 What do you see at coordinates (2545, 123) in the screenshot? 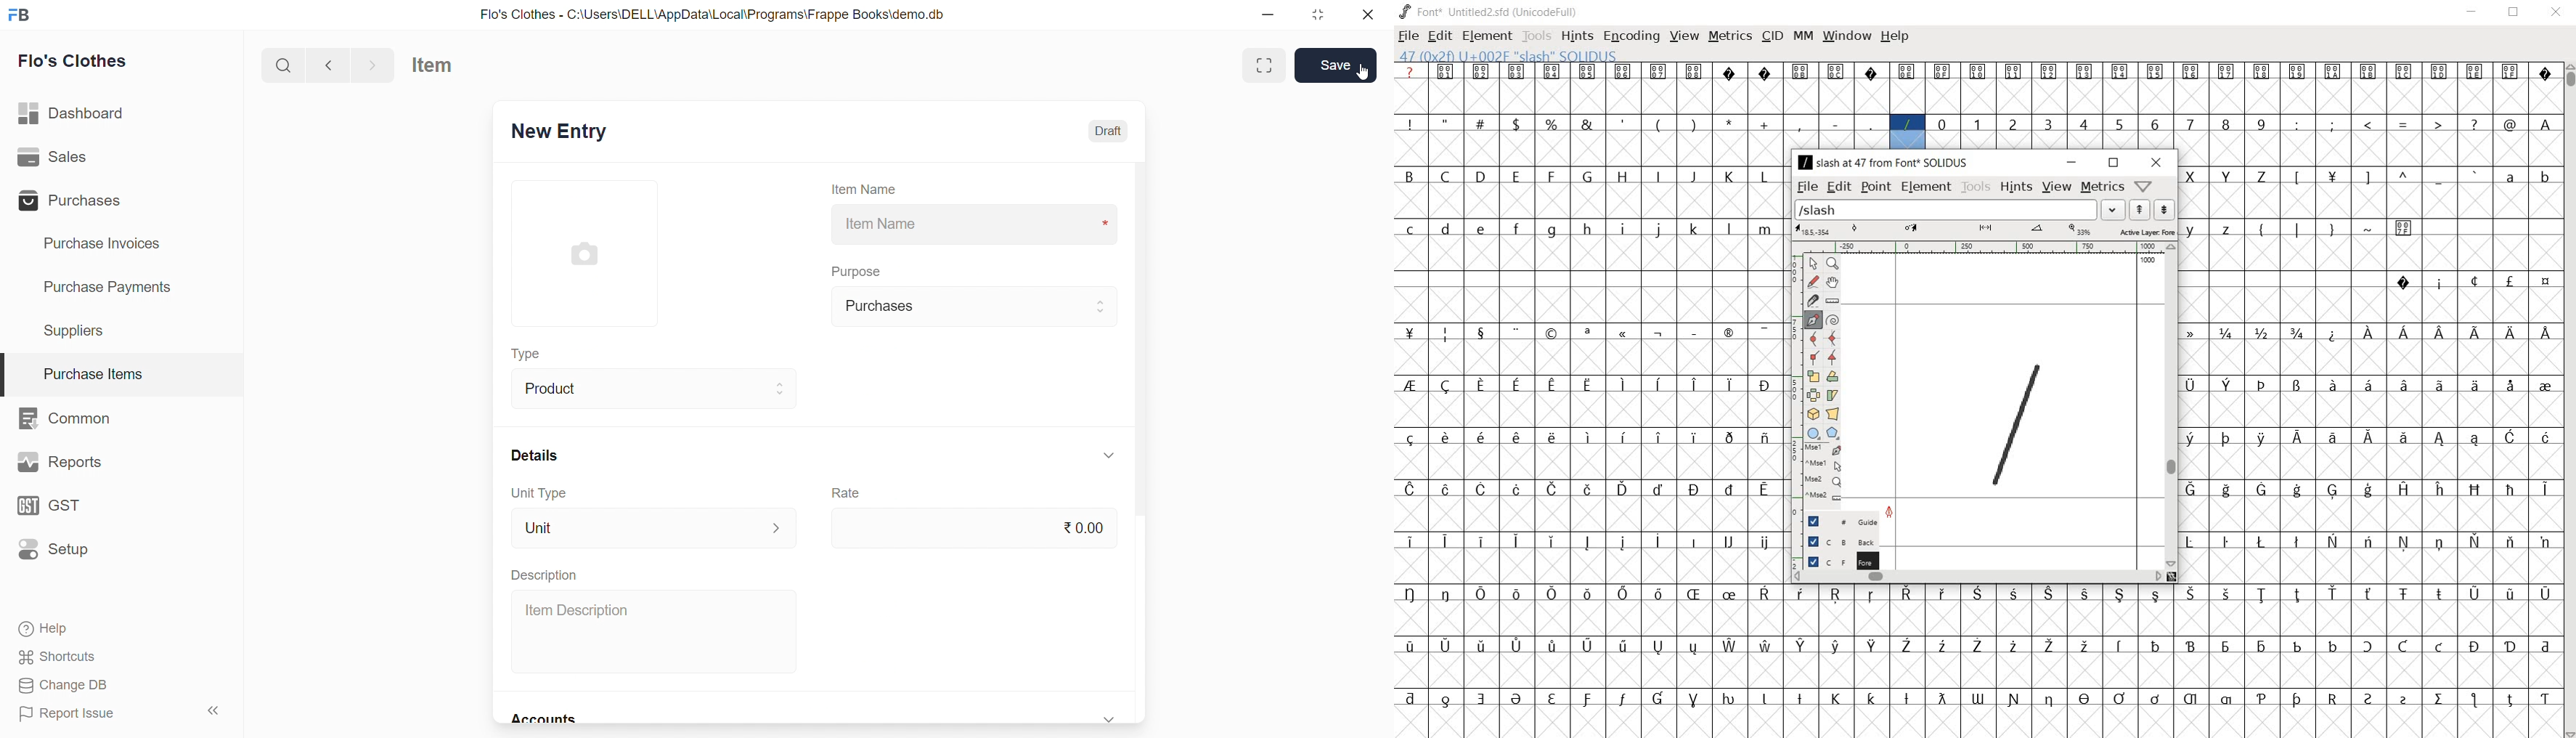
I see `A` at bounding box center [2545, 123].